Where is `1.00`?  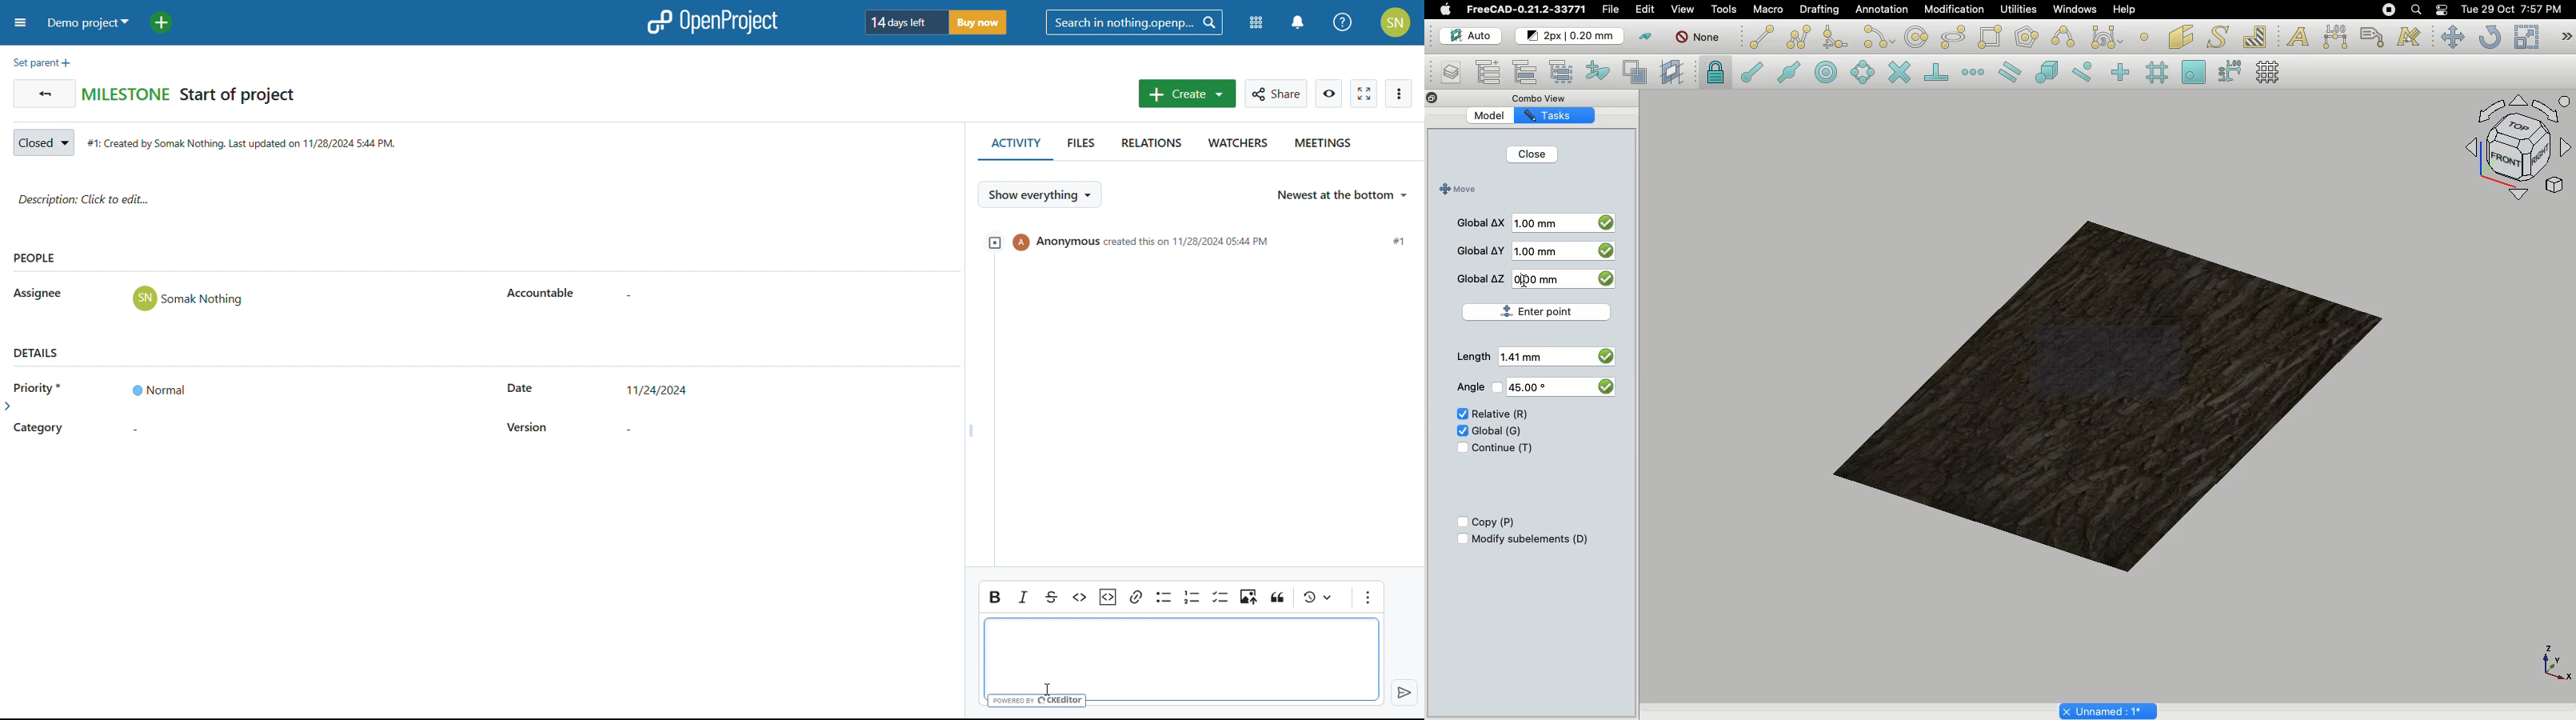
1.00 is located at coordinates (1540, 251).